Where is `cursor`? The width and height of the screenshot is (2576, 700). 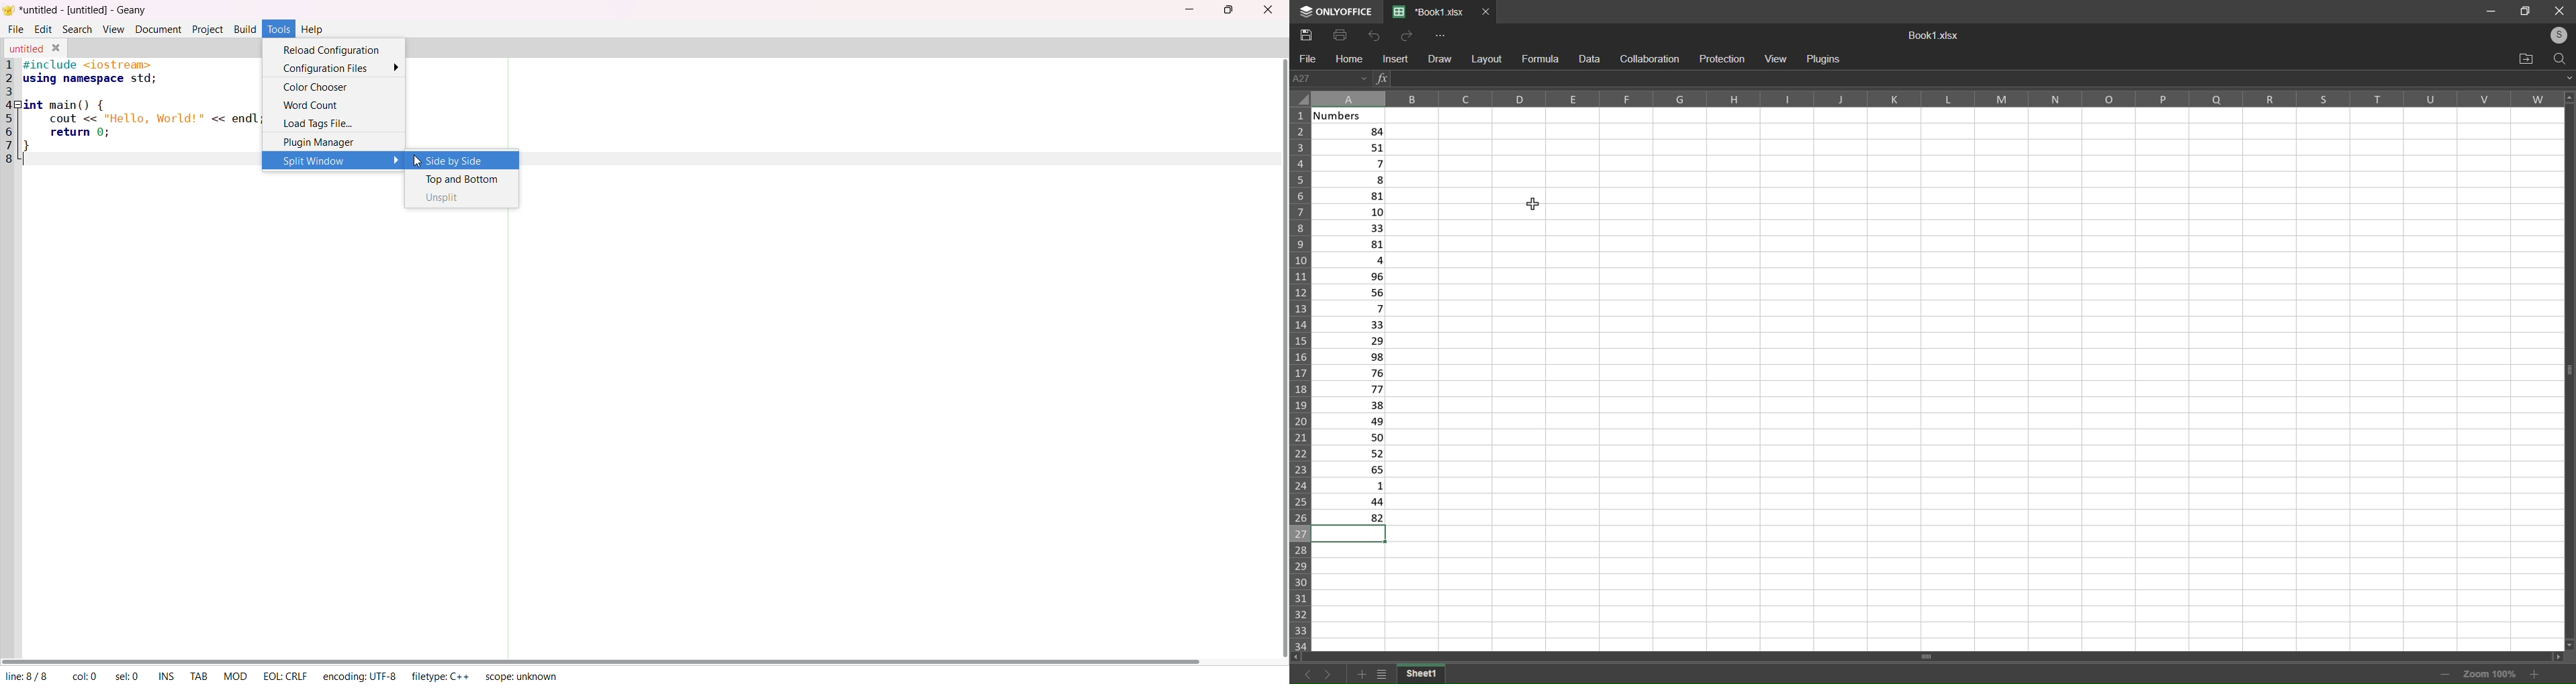
cursor is located at coordinates (1529, 206).